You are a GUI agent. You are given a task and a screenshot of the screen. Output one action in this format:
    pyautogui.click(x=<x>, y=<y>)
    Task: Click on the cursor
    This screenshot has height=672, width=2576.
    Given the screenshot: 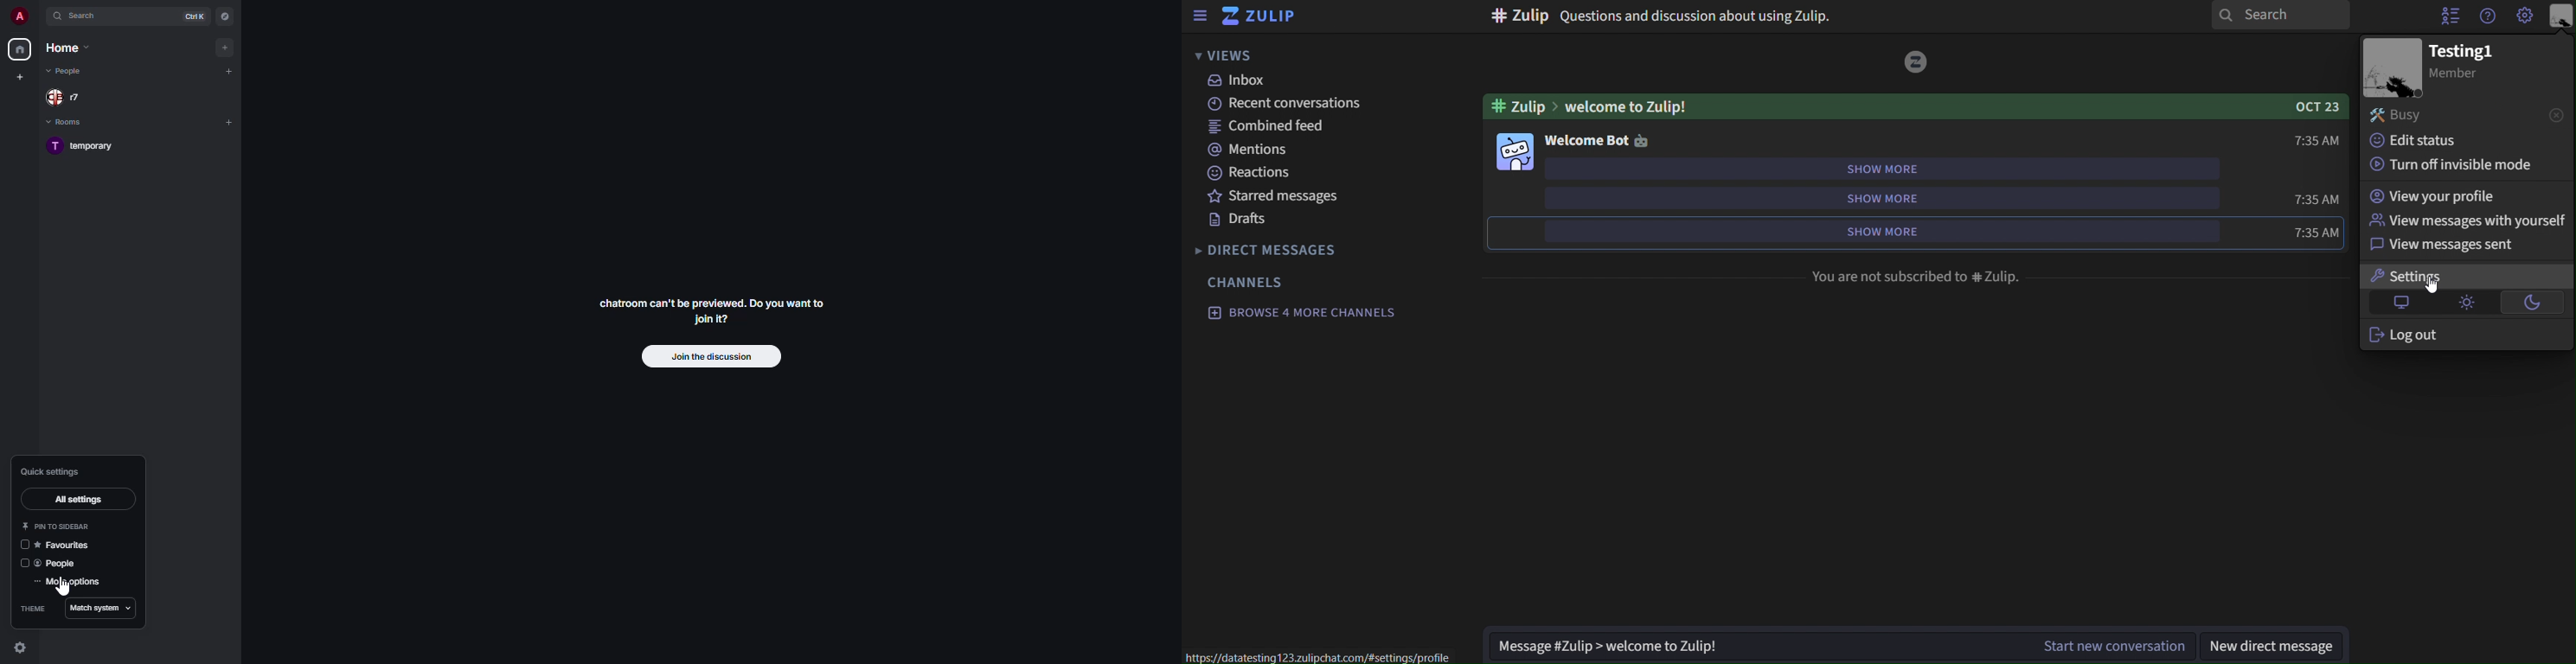 What is the action you would take?
    pyautogui.click(x=63, y=590)
    